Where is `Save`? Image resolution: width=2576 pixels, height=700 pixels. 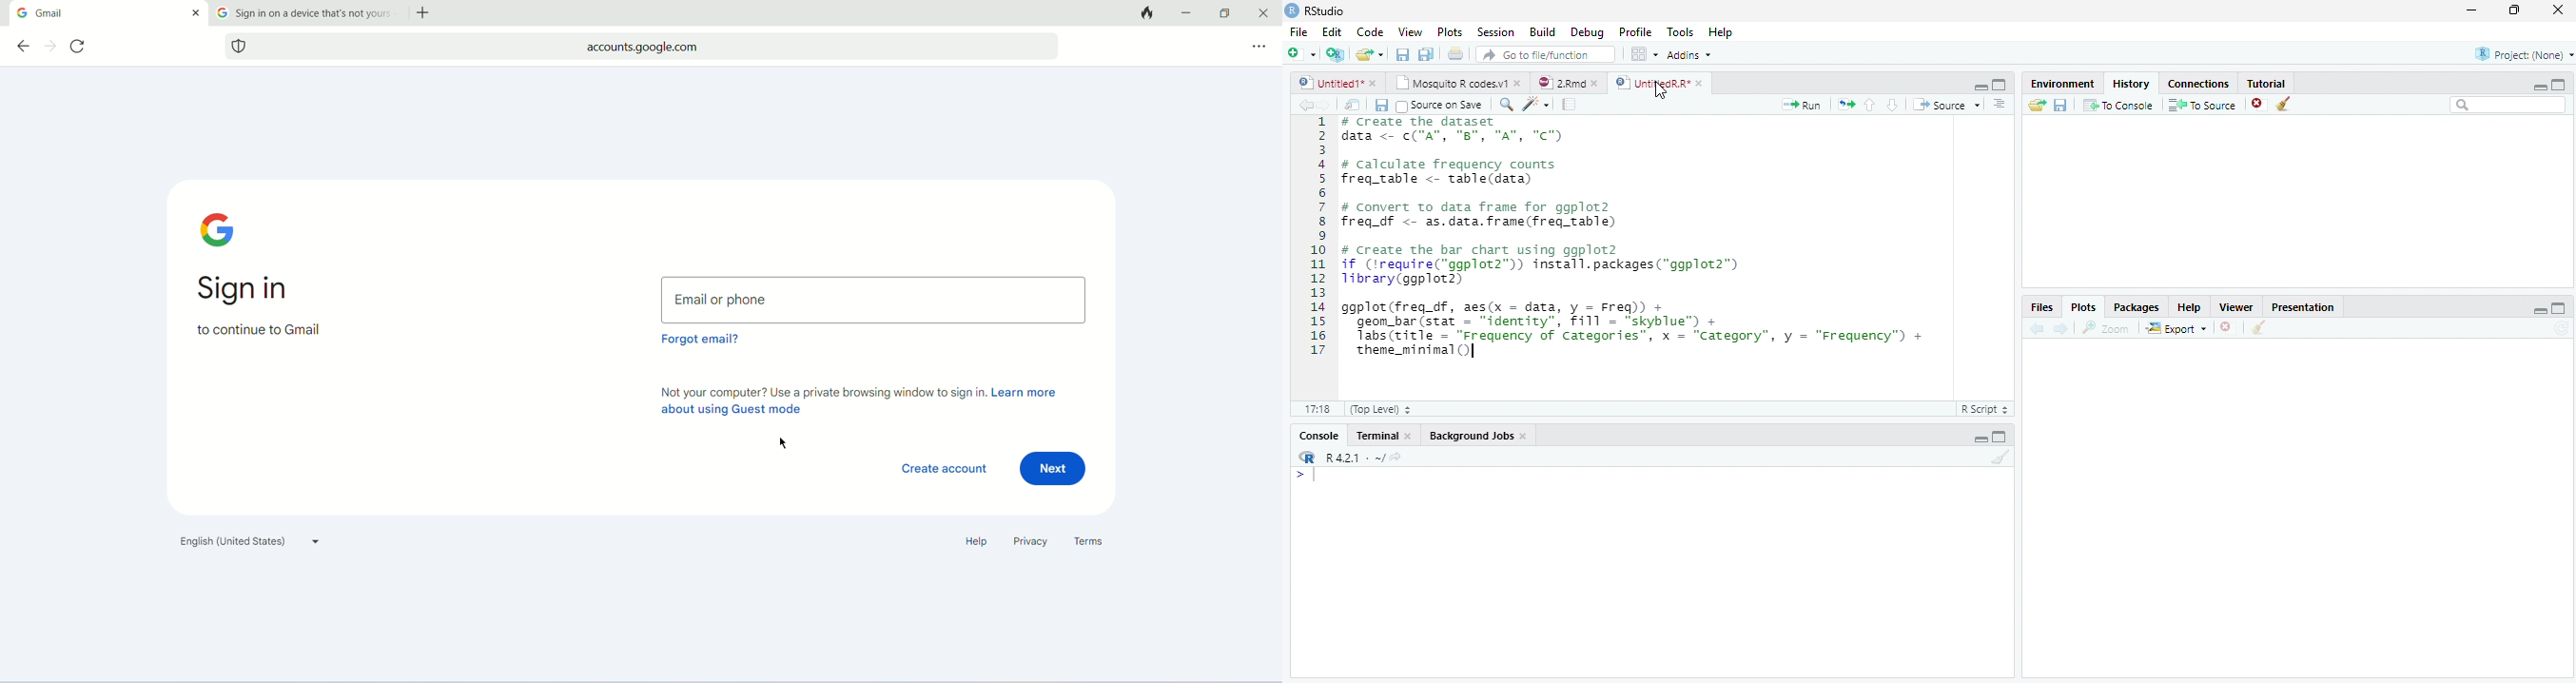 Save is located at coordinates (1381, 105).